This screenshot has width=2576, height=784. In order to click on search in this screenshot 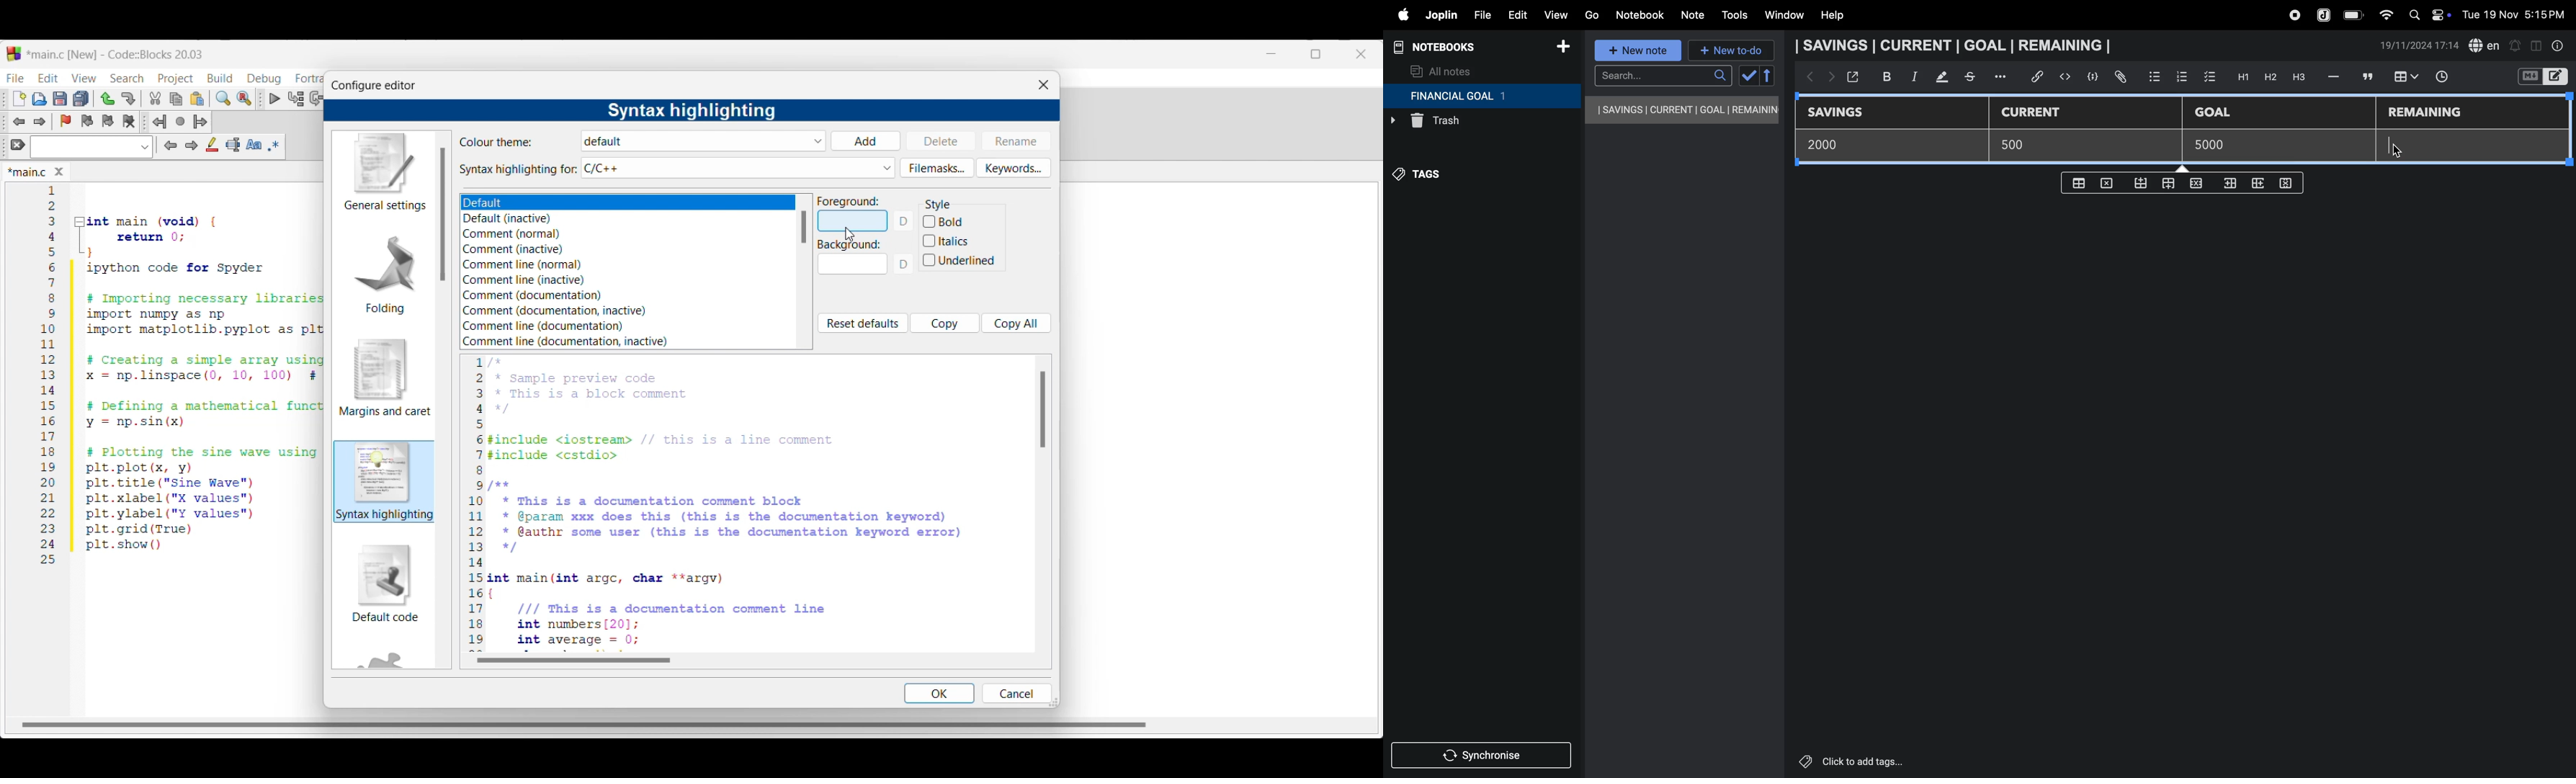, I will do `click(1663, 76)`.